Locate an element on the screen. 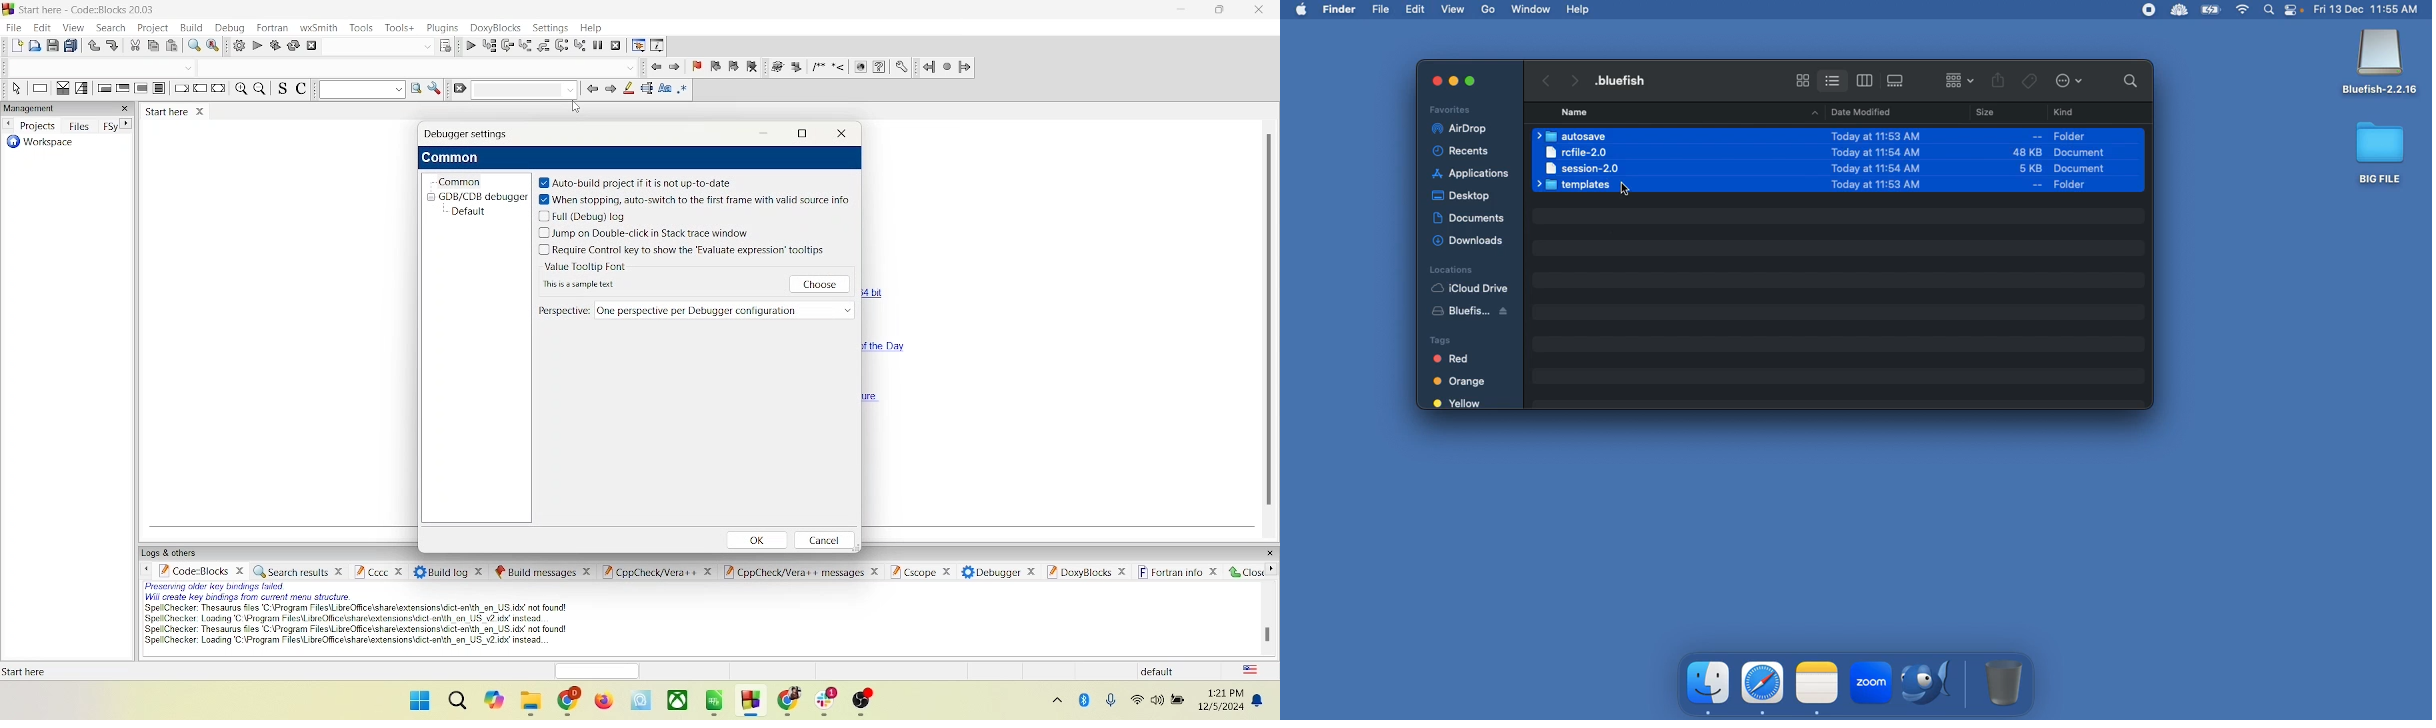 This screenshot has width=2436, height=728. break instruction is located at coordinates (181, 88).